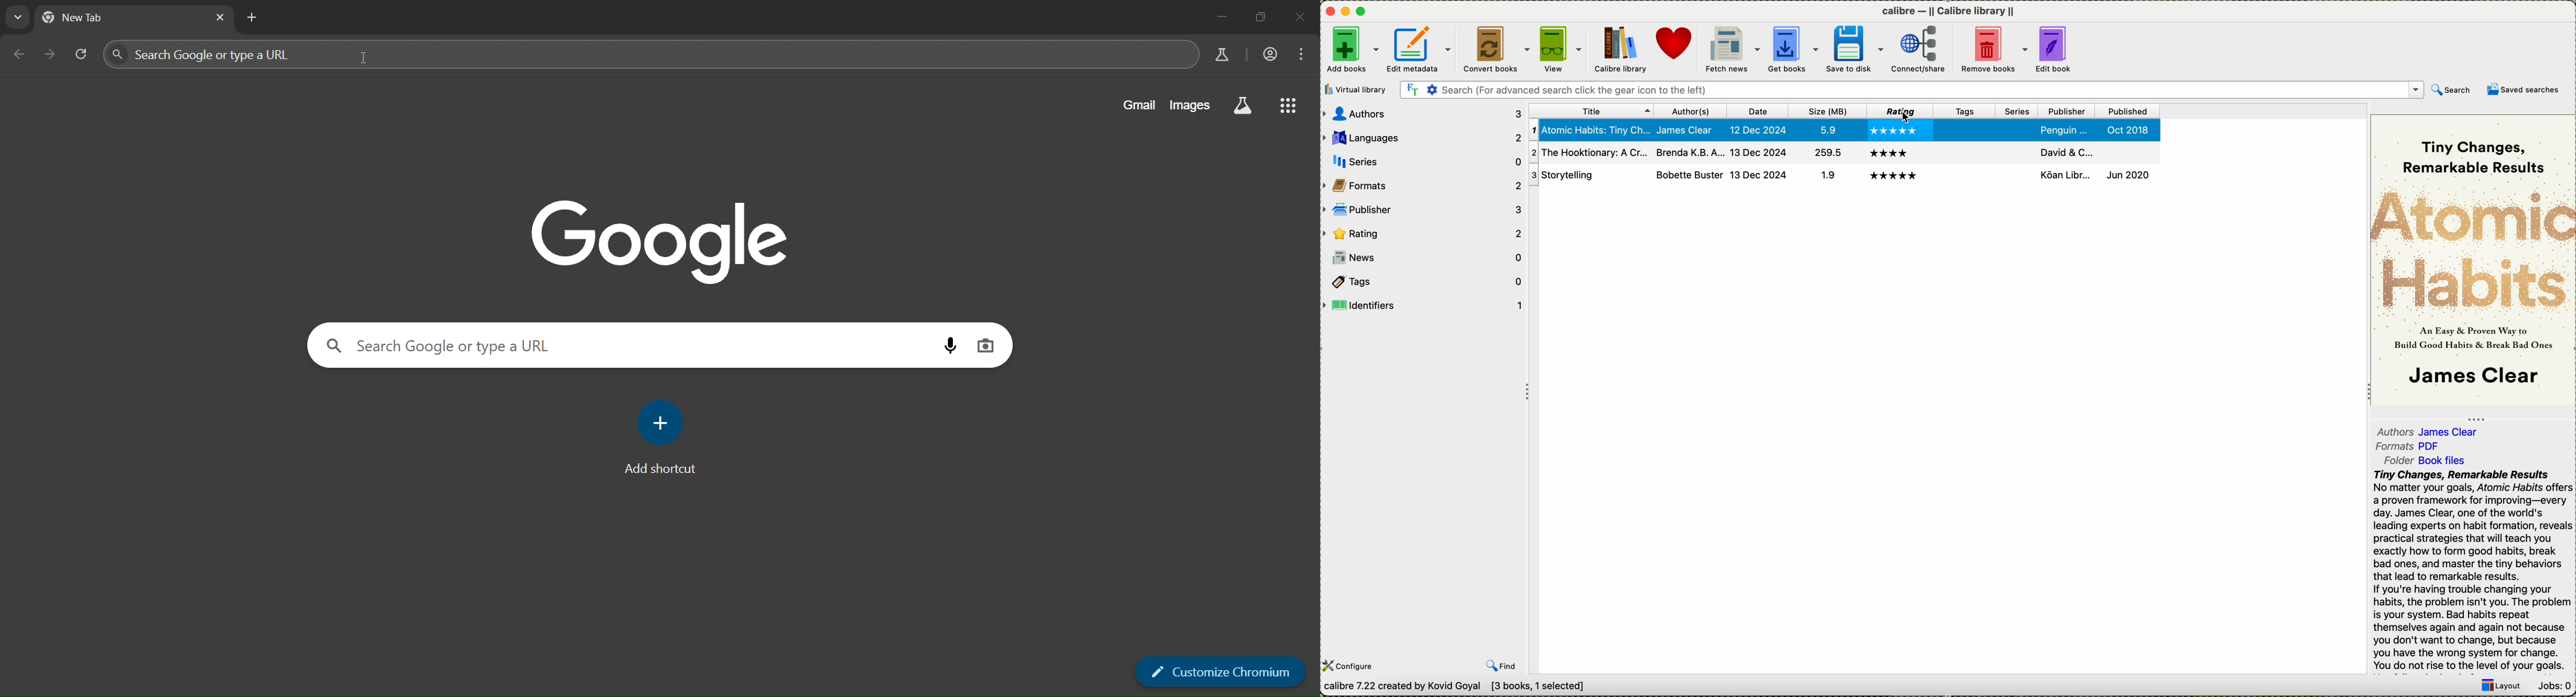  What do you see at coordinates (2479, 150) in the screenshot?
I see `Tiny Changes, Remarkable Results` at bounding box center [2479, 150].